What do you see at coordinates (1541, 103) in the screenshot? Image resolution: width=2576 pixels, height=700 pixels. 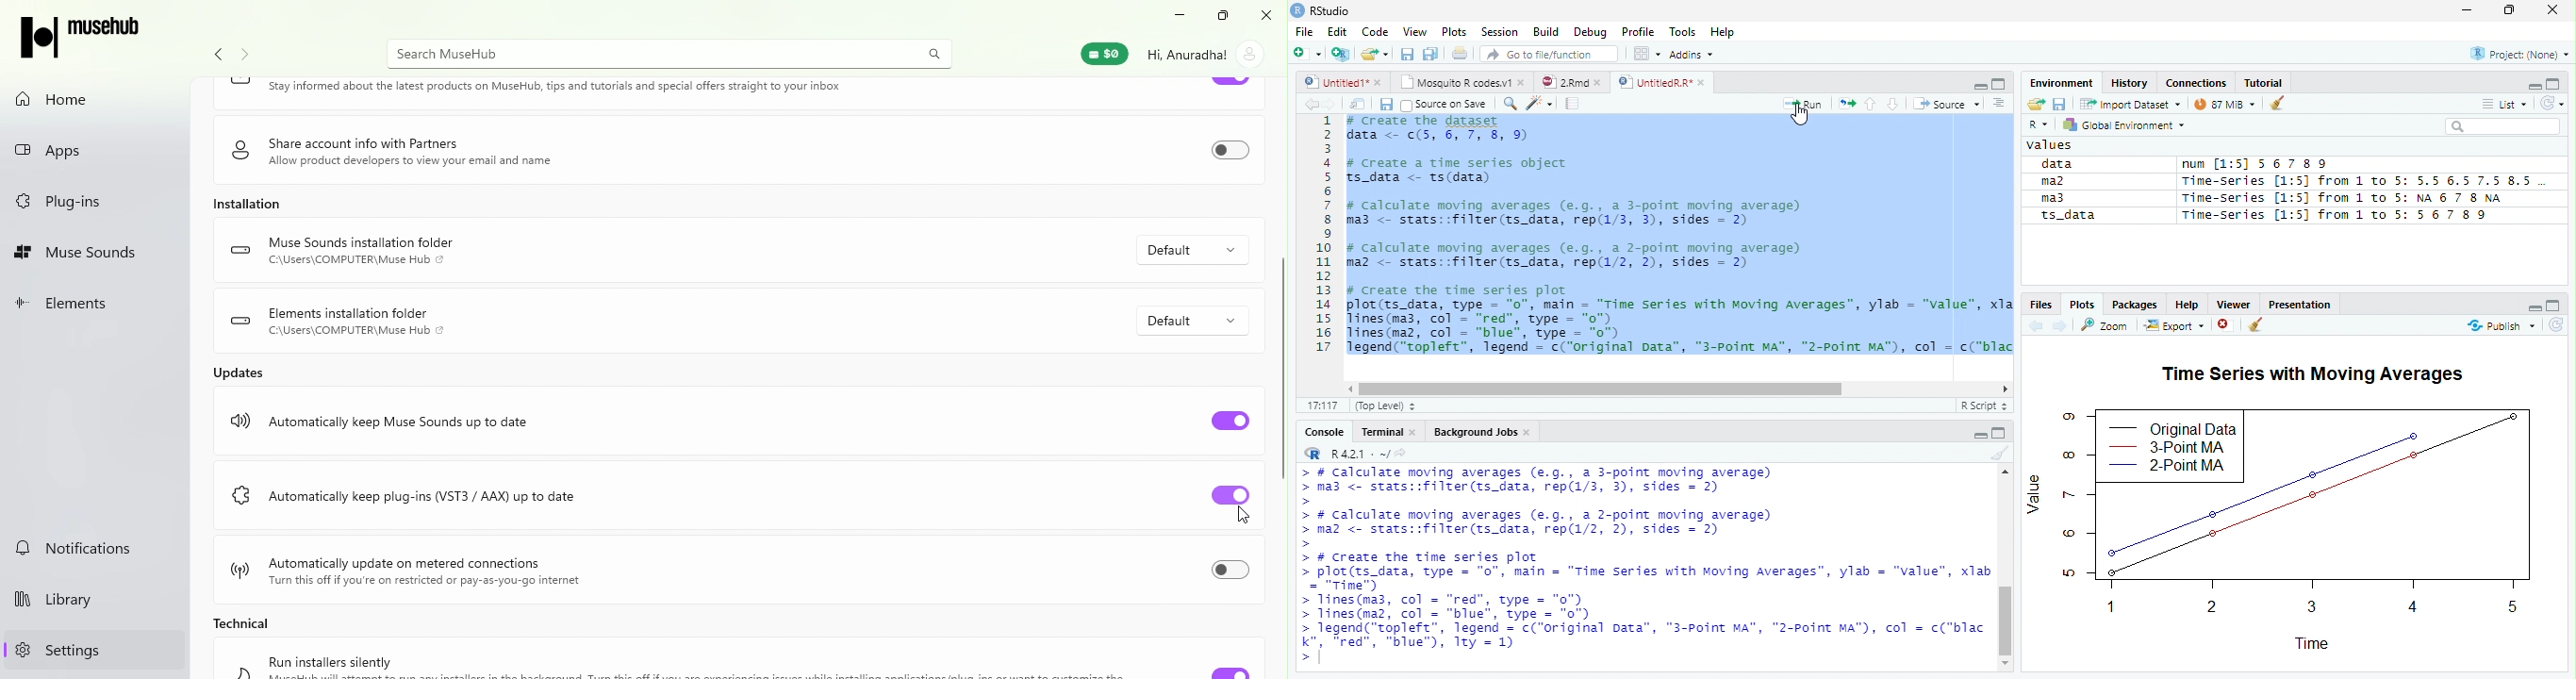 I see `code tool` at bounding box center [1541, 103].